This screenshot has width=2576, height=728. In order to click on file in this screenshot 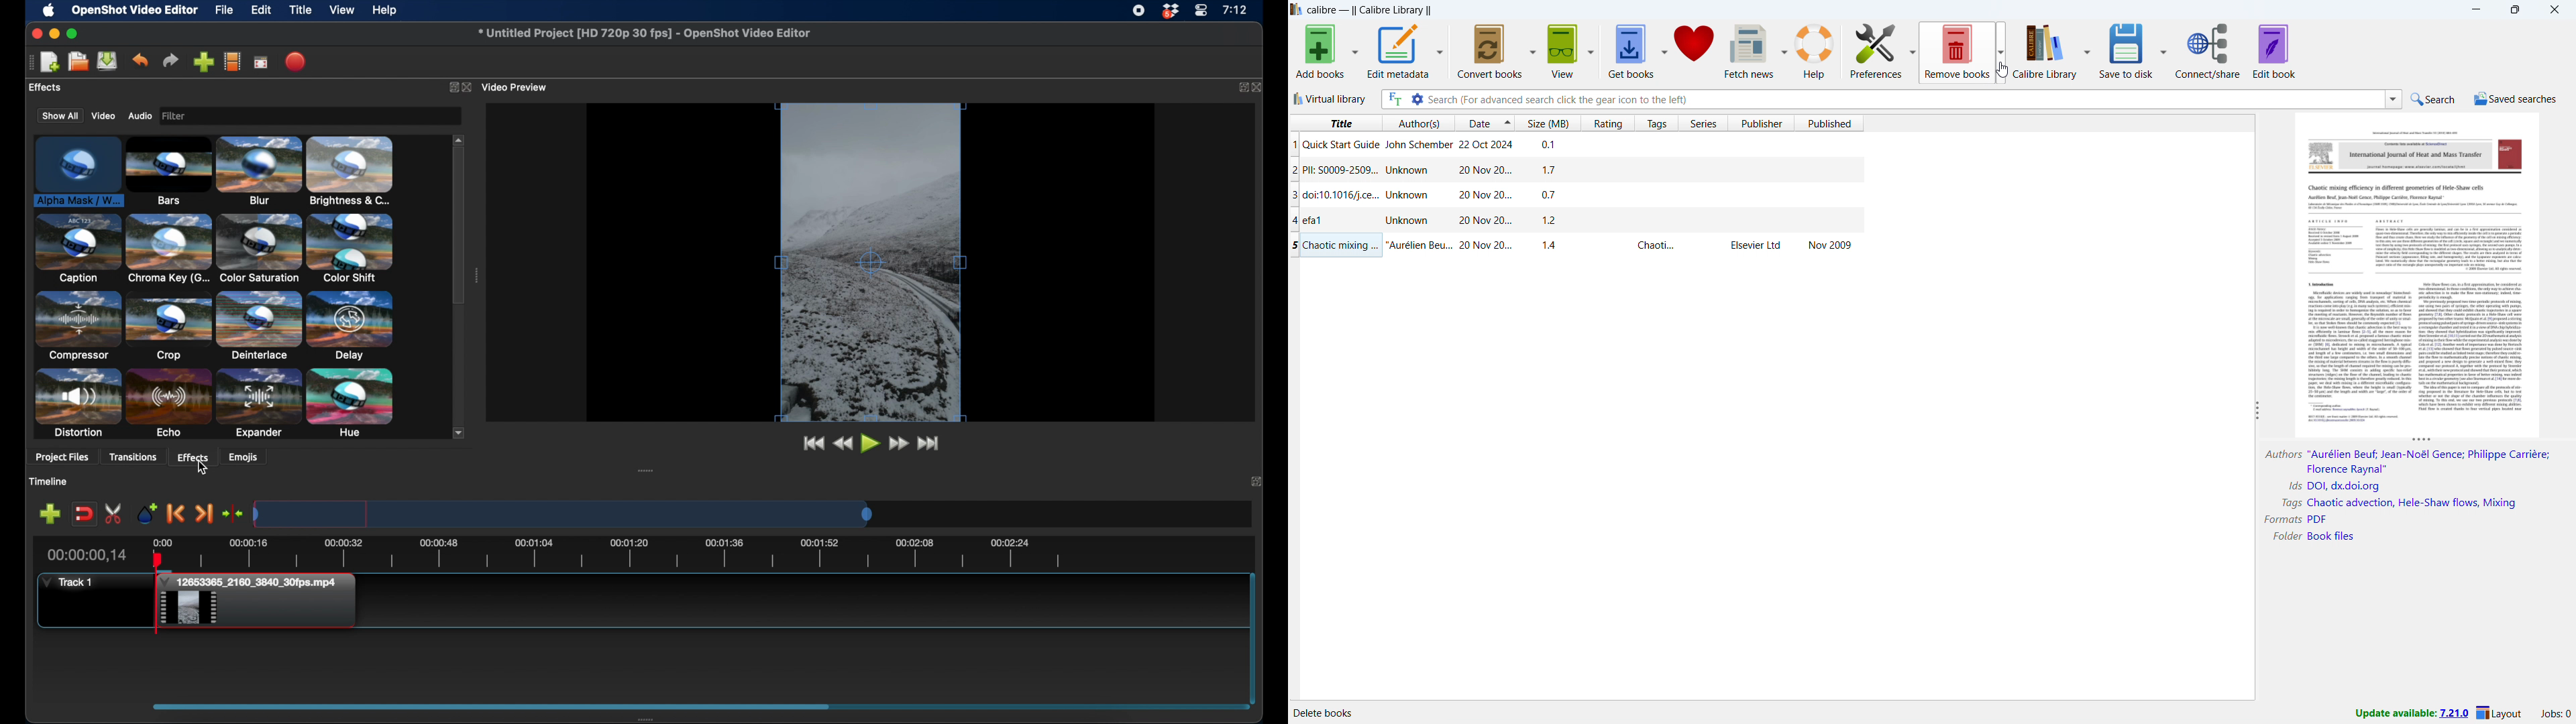, I will do `click(224, 9)`.